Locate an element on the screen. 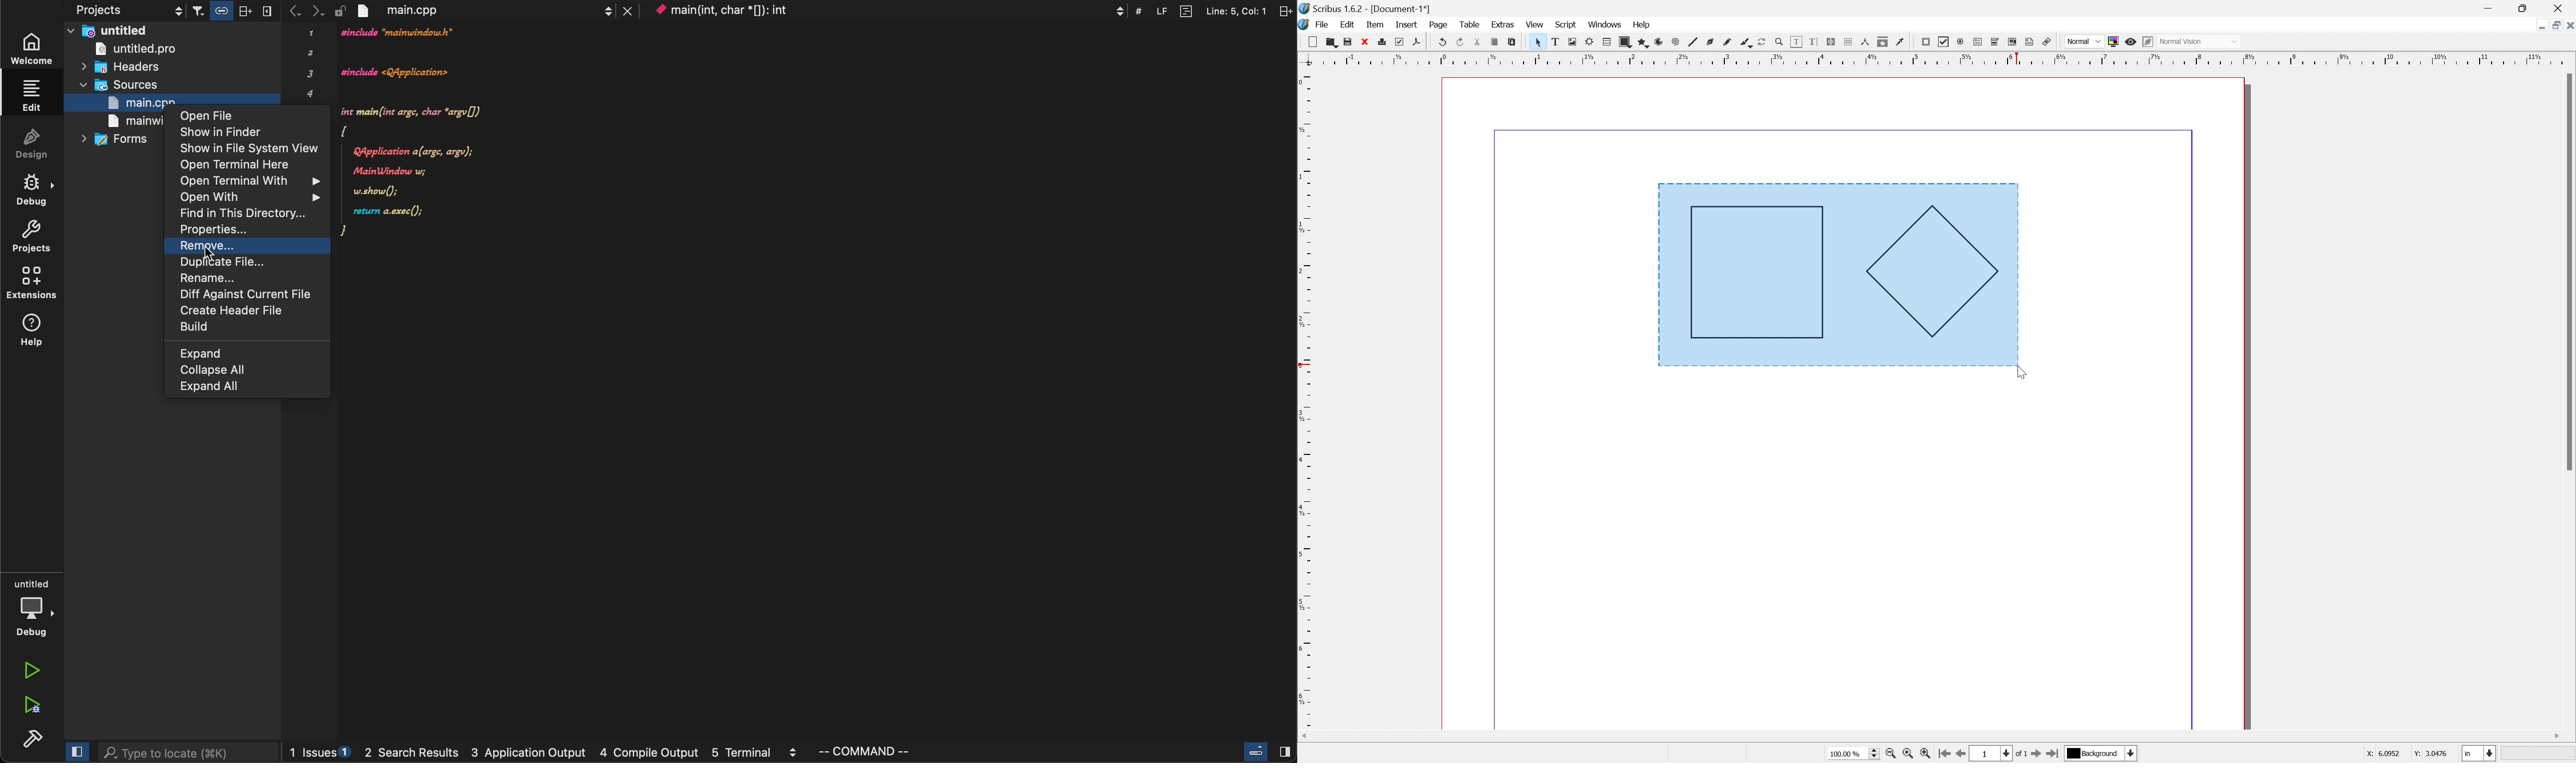 The image size is (2576, 784). spiral is located at coordinates (1673, 42).